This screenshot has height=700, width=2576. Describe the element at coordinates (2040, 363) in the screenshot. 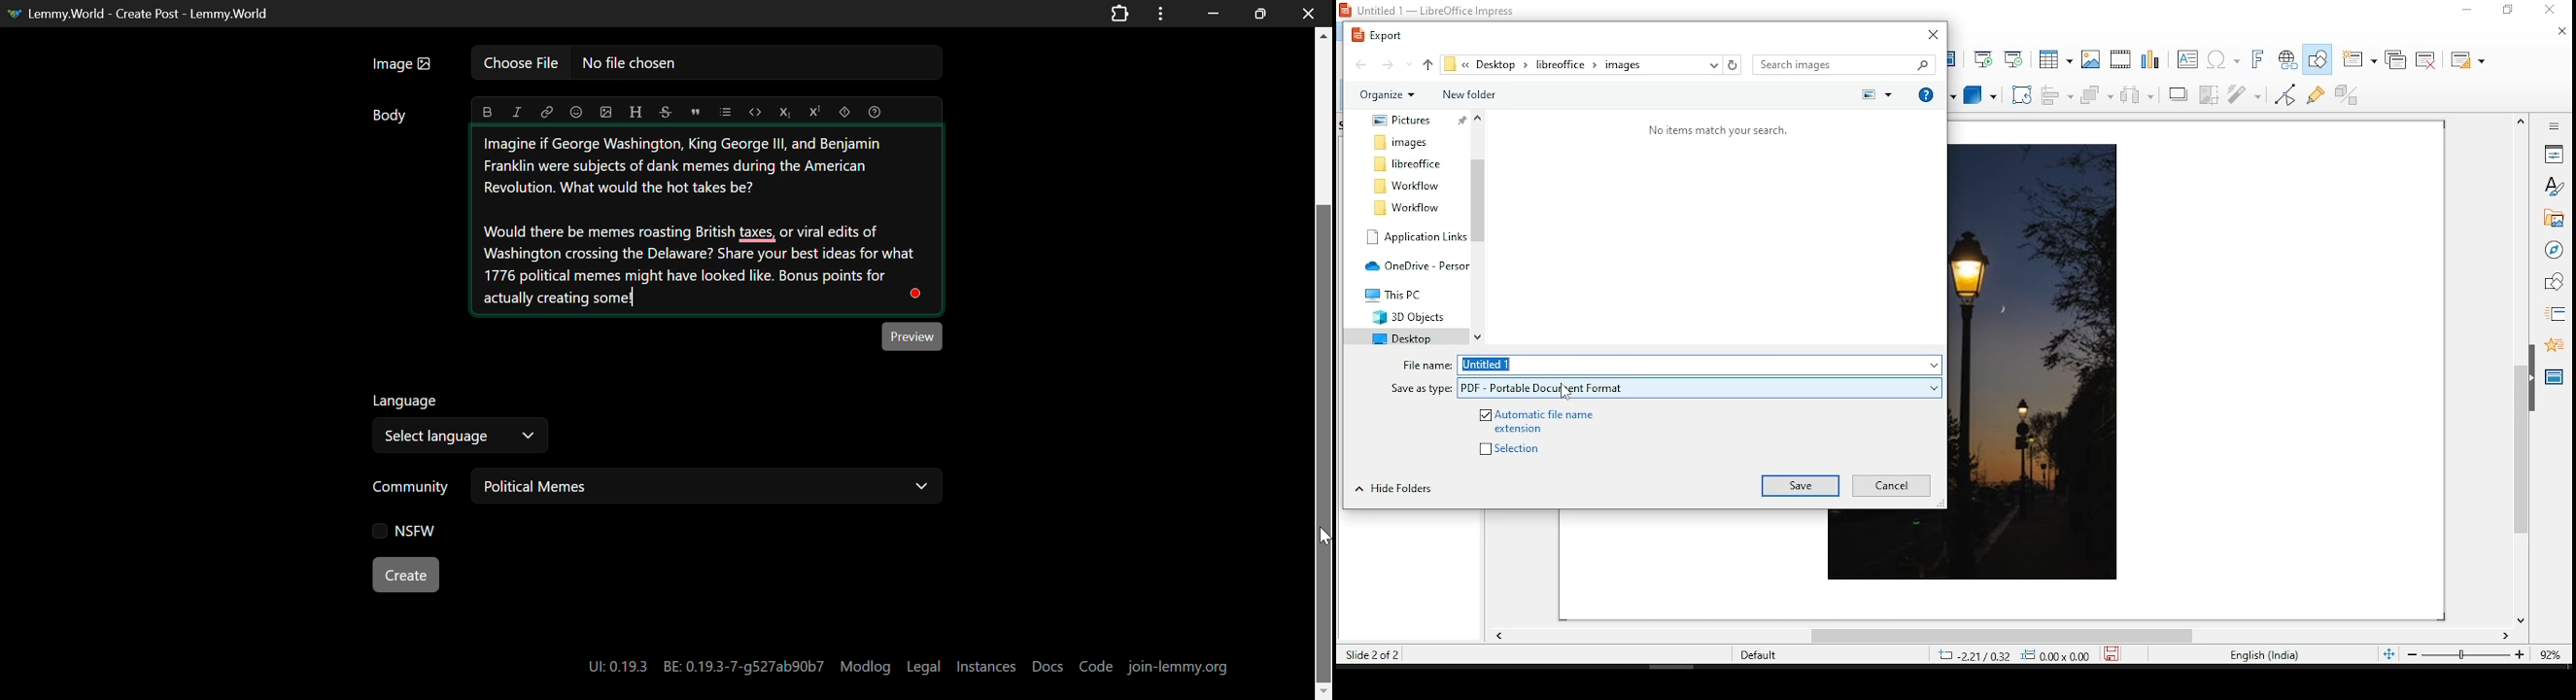

I see `image` at that location.